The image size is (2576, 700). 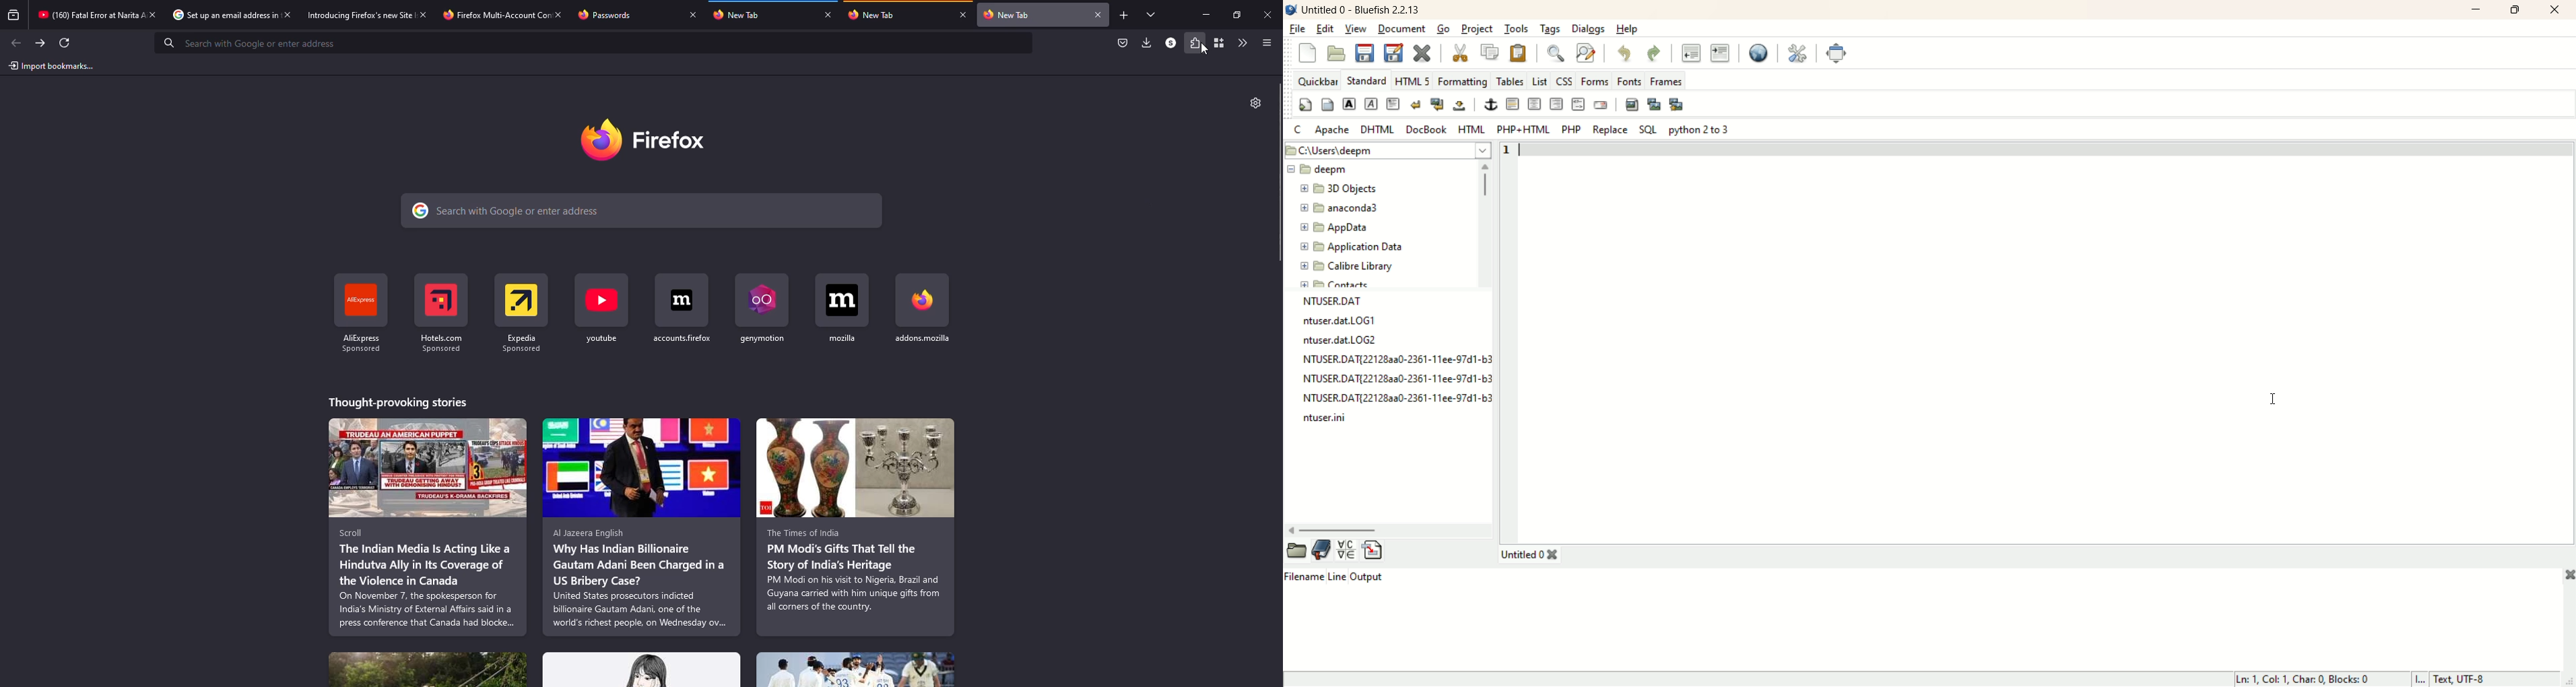 What do you see at coordinates (40, 43) in the screenshot?
I see `forward` at bounding box center [40, 43].